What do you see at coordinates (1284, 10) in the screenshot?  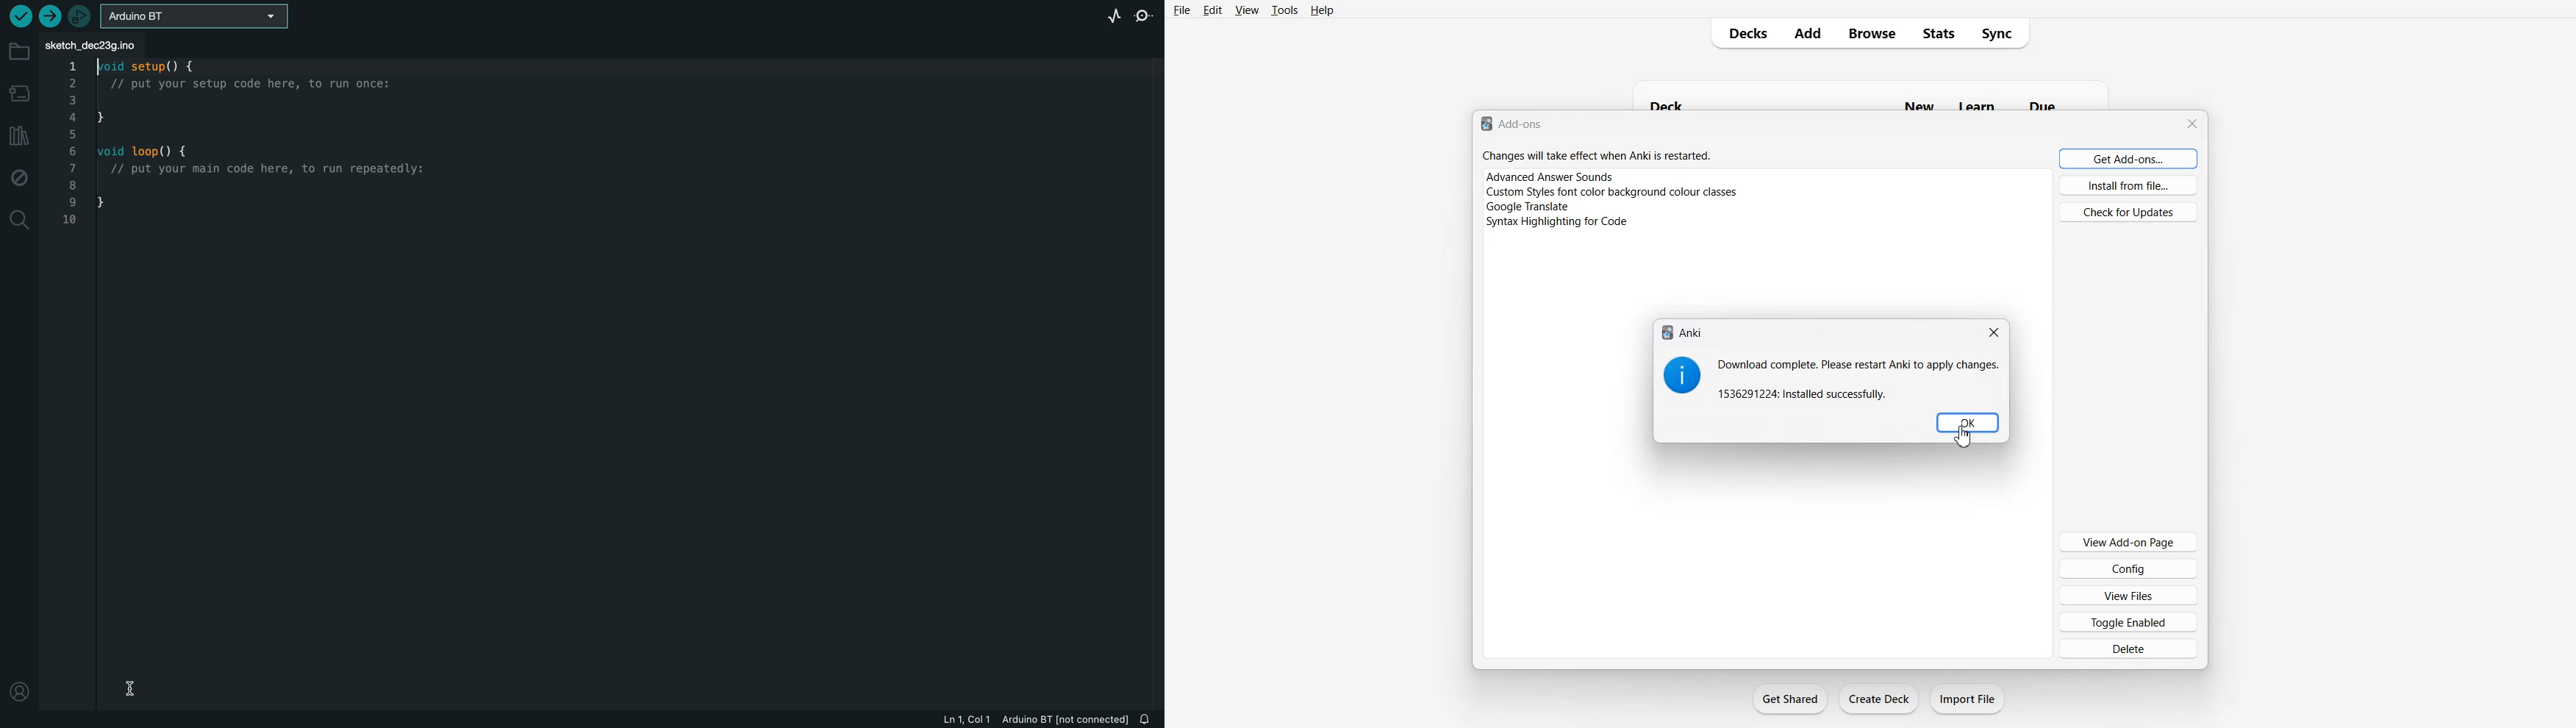 I see `Tools` at bounding box center [1284, 10].